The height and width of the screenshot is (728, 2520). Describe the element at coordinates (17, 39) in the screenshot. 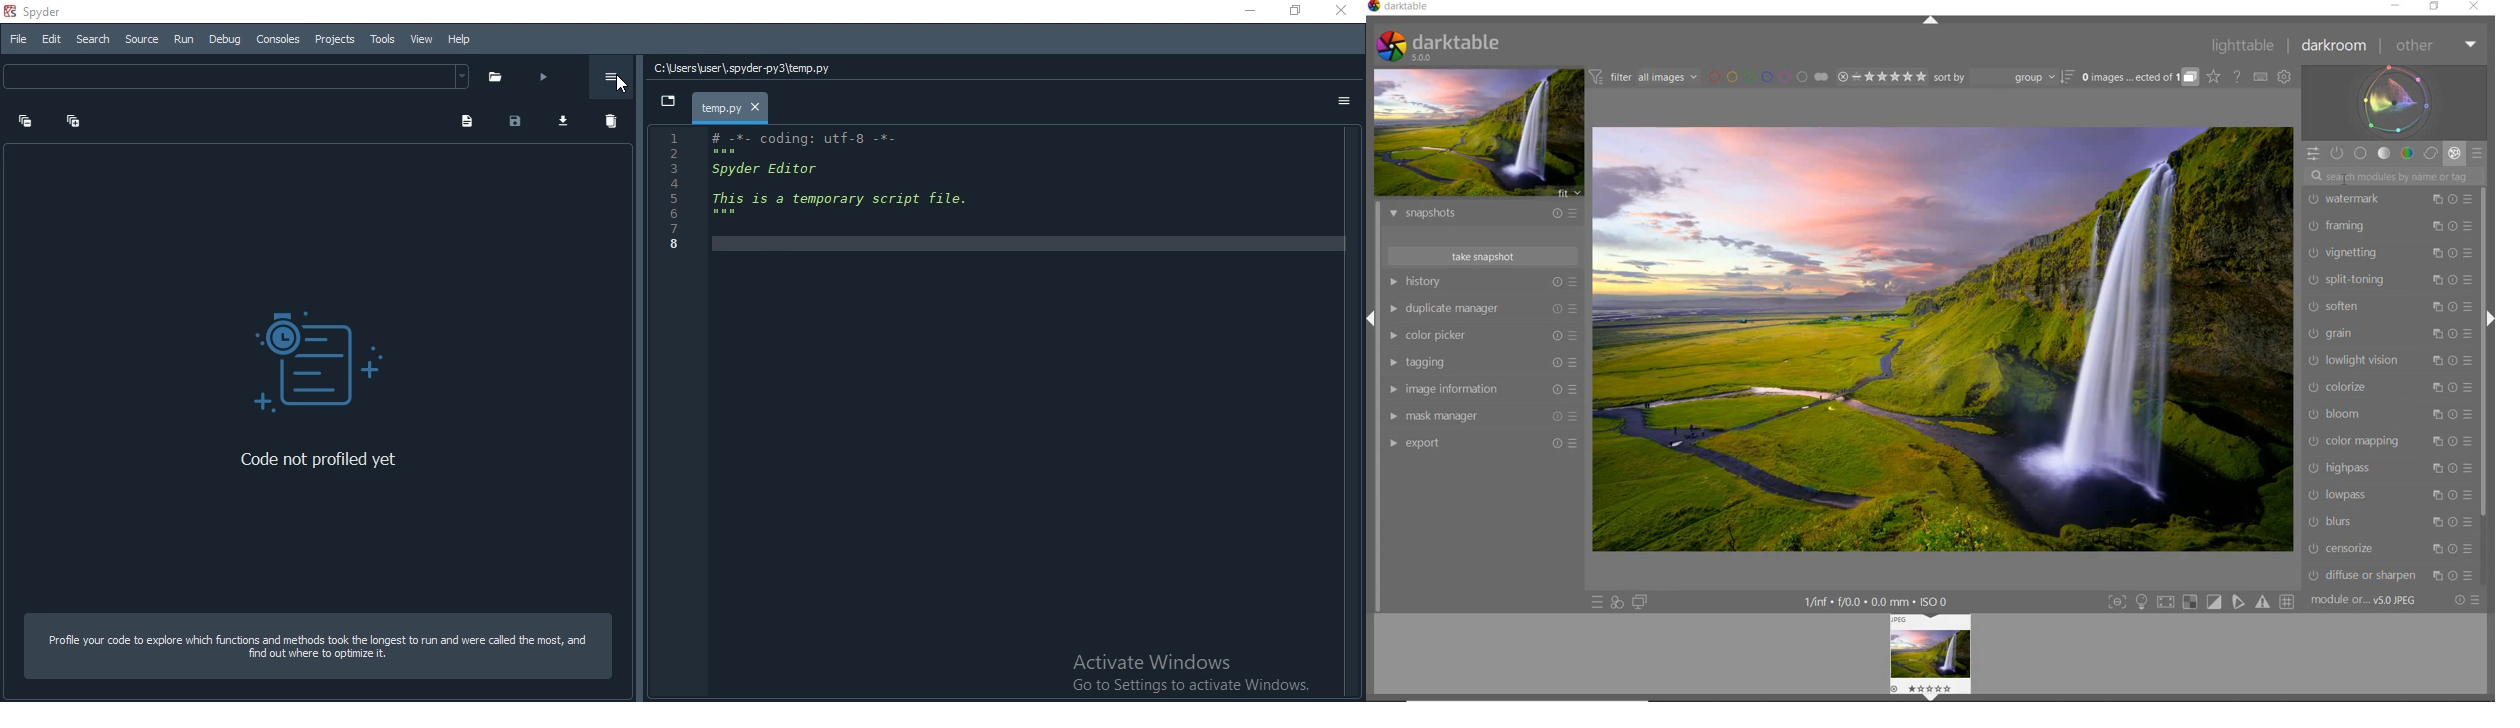

I see `File ` at that location.